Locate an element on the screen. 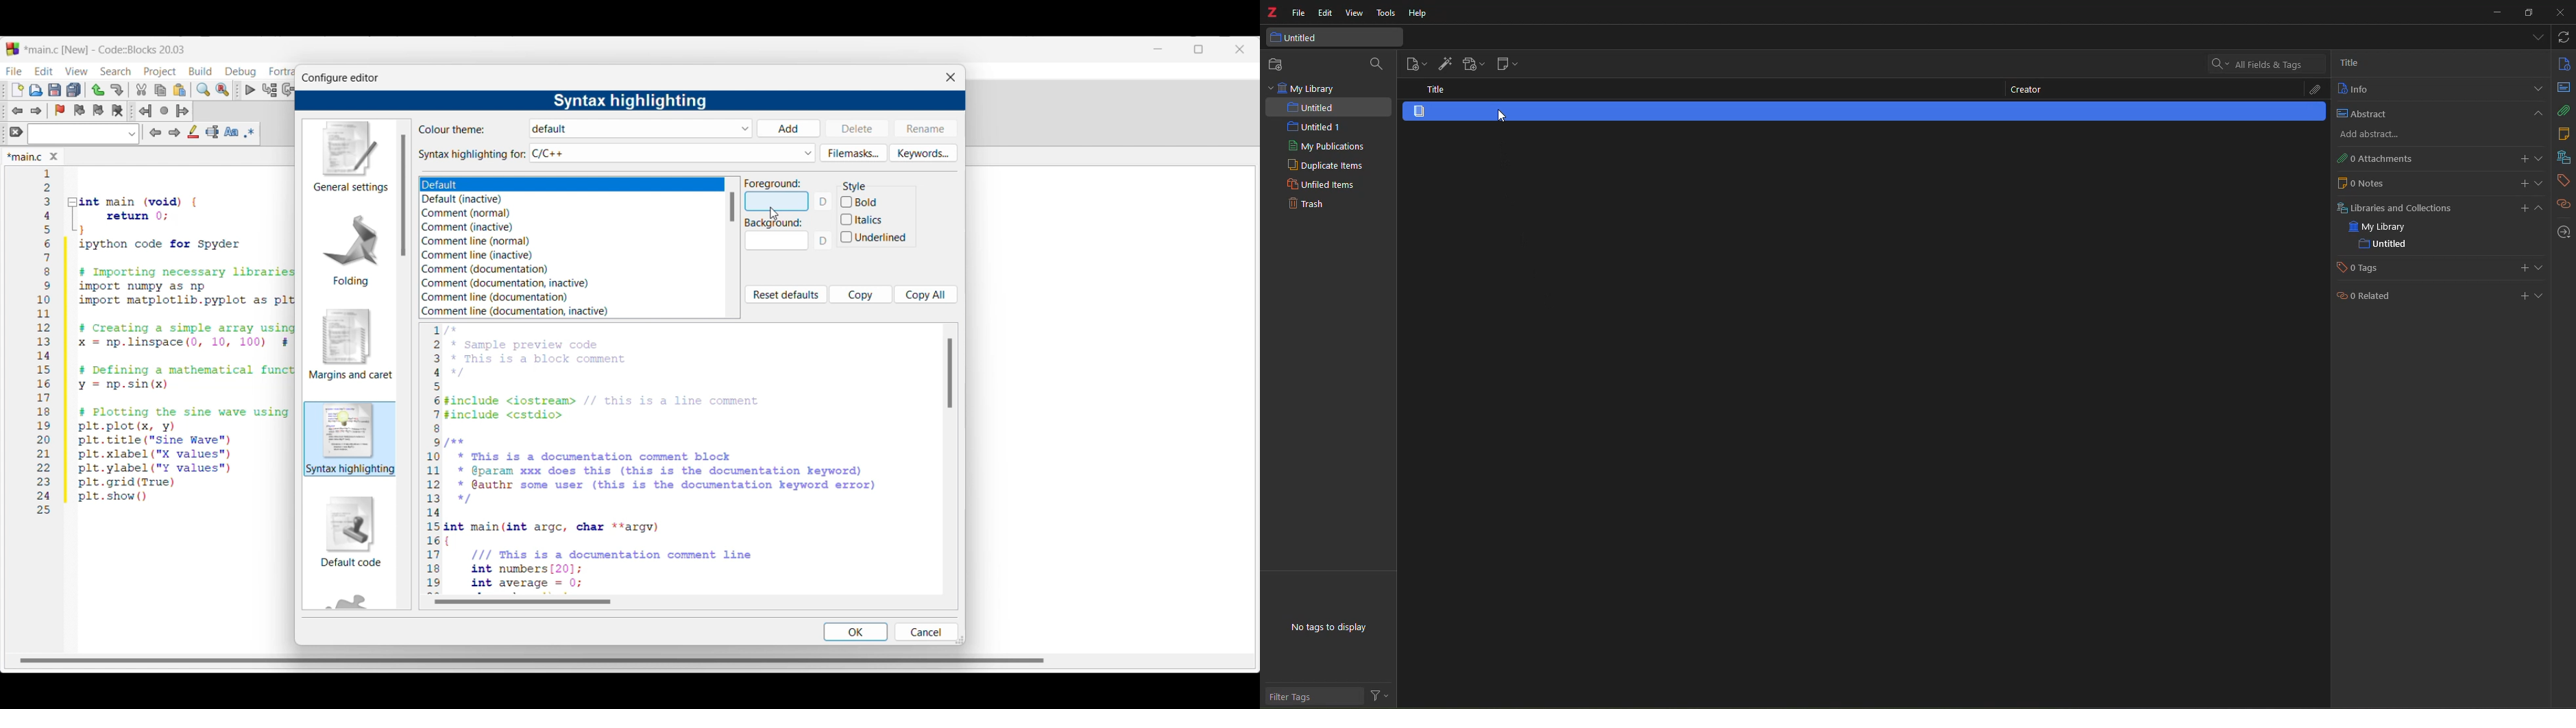 The height and width of the screenshot is (728, 2576). info is located at coordinates (2563, 63).